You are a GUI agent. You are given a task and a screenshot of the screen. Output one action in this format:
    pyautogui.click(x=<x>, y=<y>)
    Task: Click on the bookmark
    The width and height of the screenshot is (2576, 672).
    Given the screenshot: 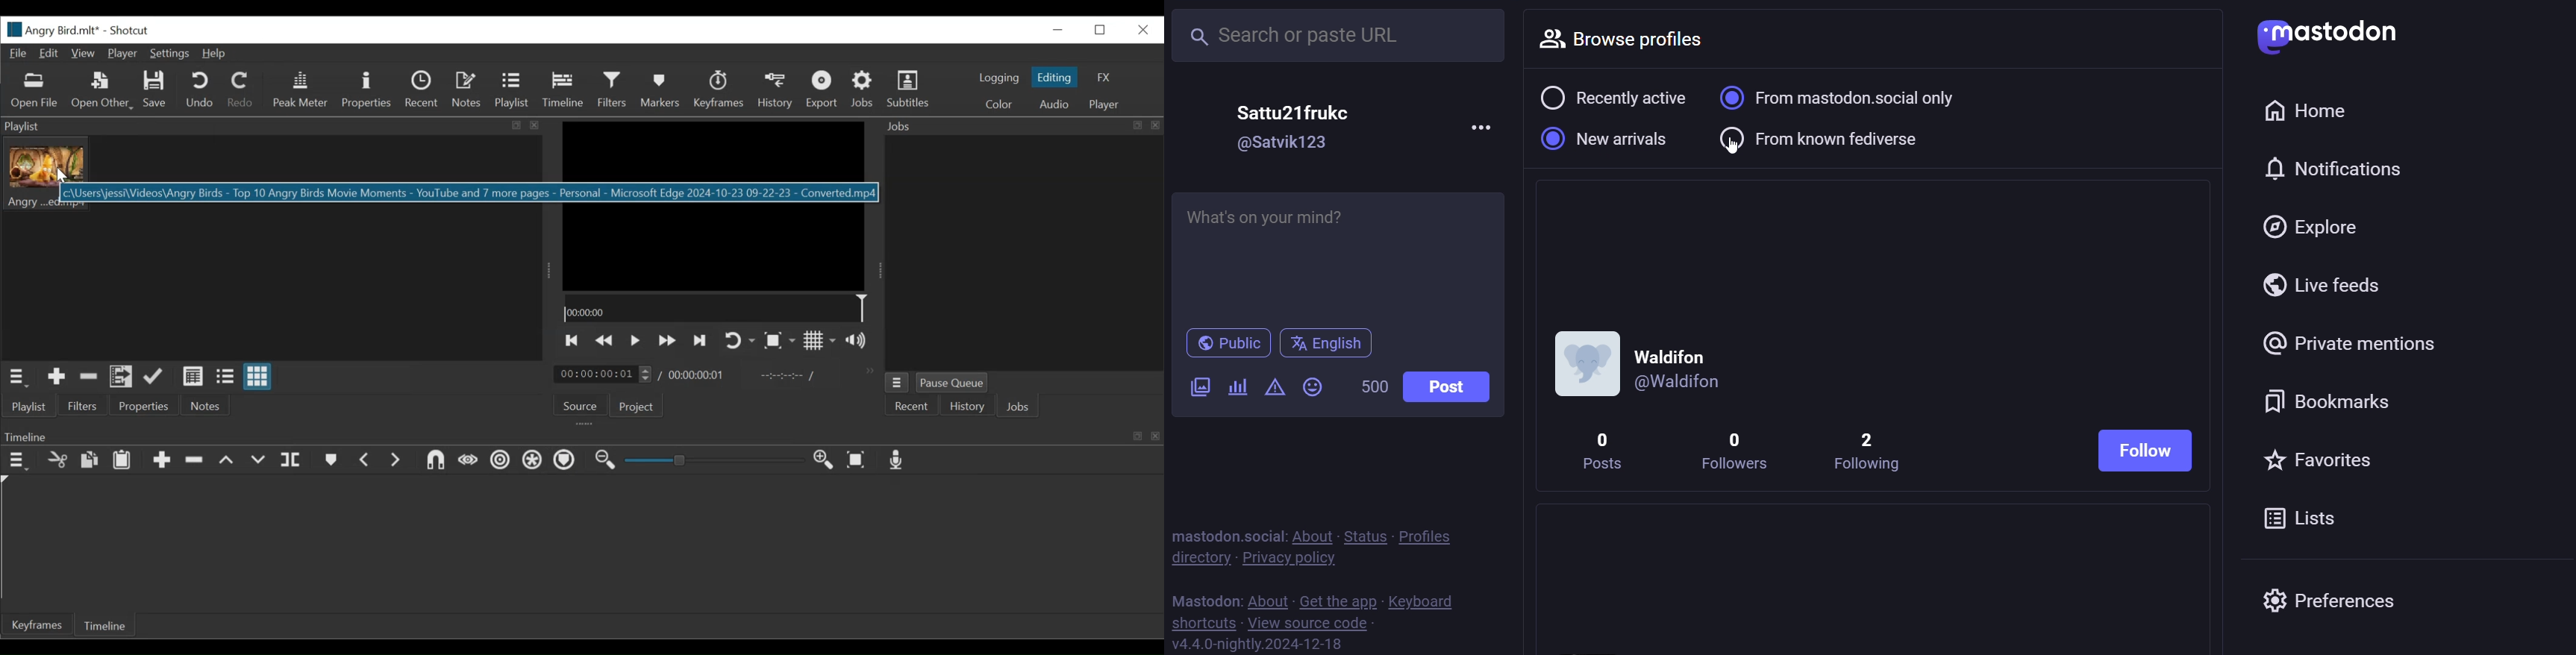 What is the action you would take?
    pyautogui.click(x=2326, y=399)
    